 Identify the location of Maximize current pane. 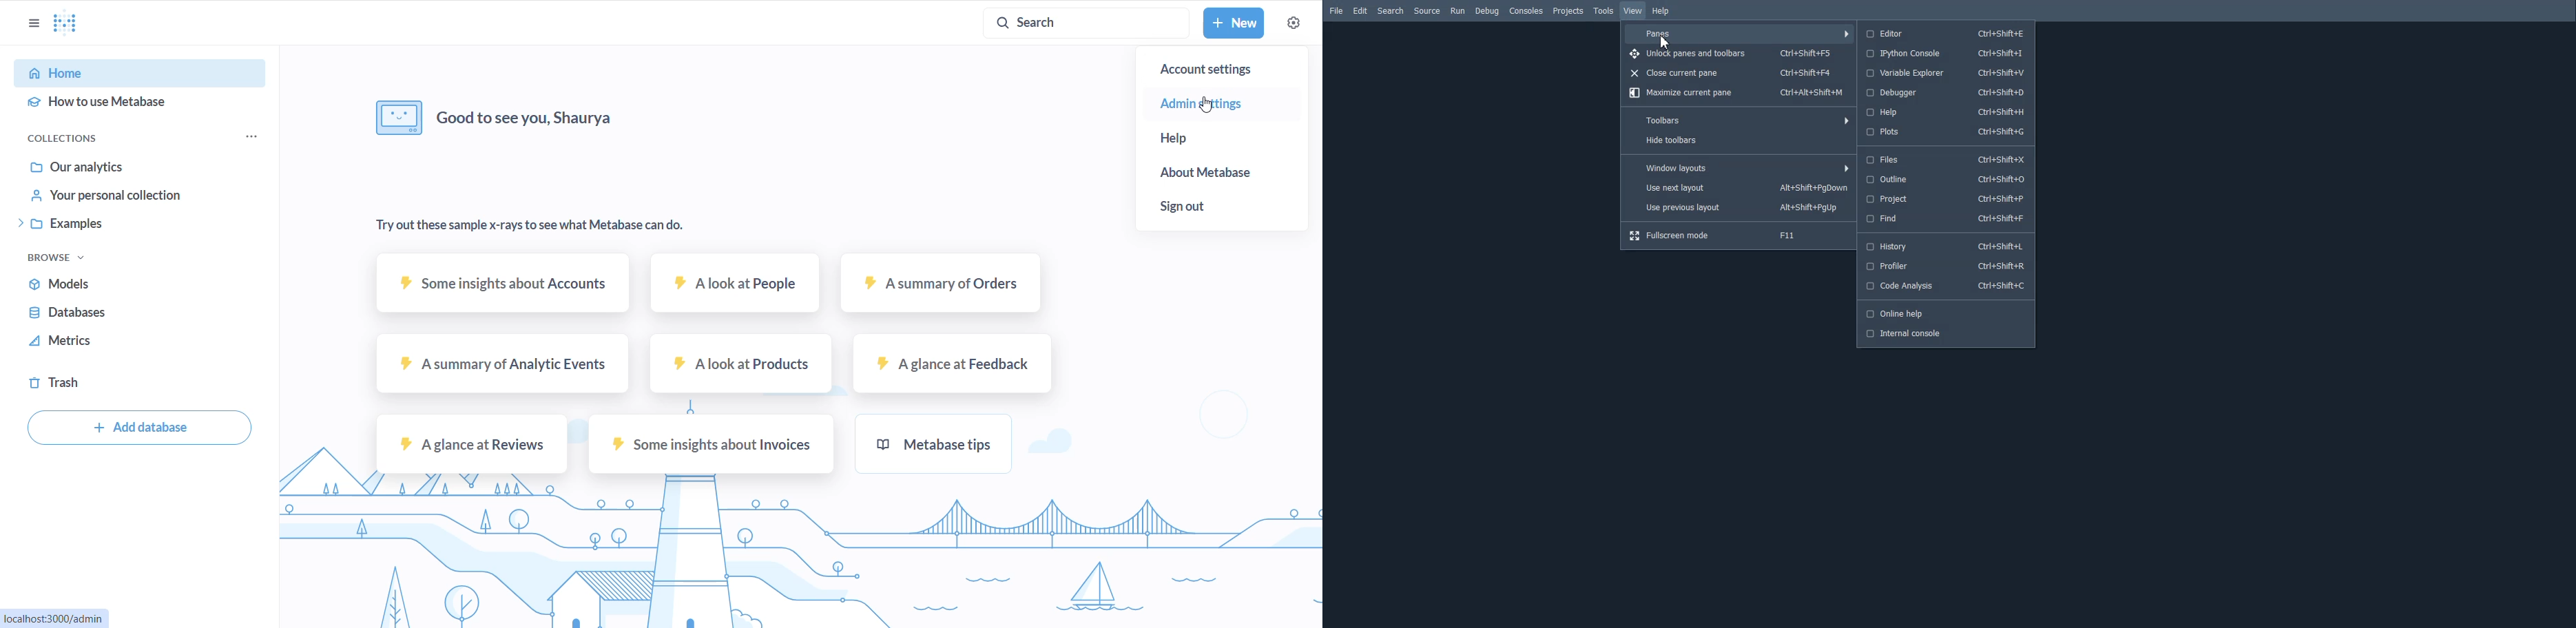
(1738, 93).